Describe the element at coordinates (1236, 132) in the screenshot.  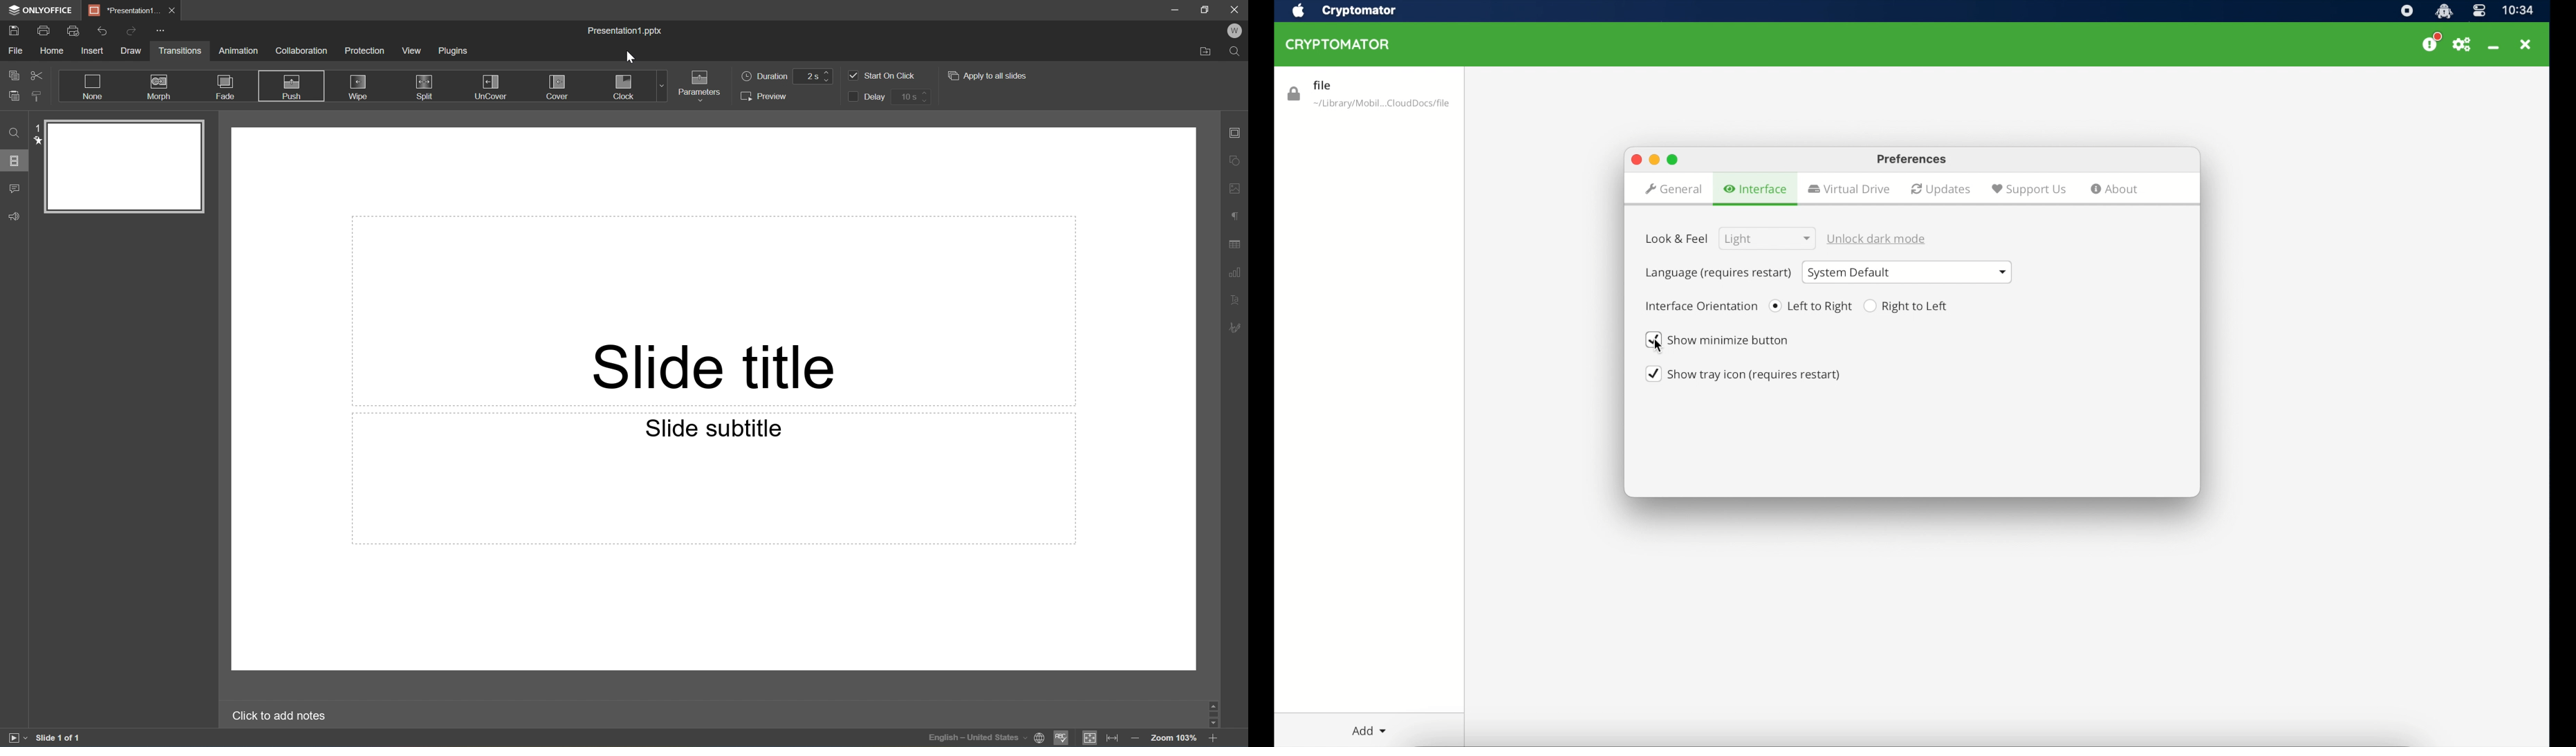
I see `Slide settings` at that location.